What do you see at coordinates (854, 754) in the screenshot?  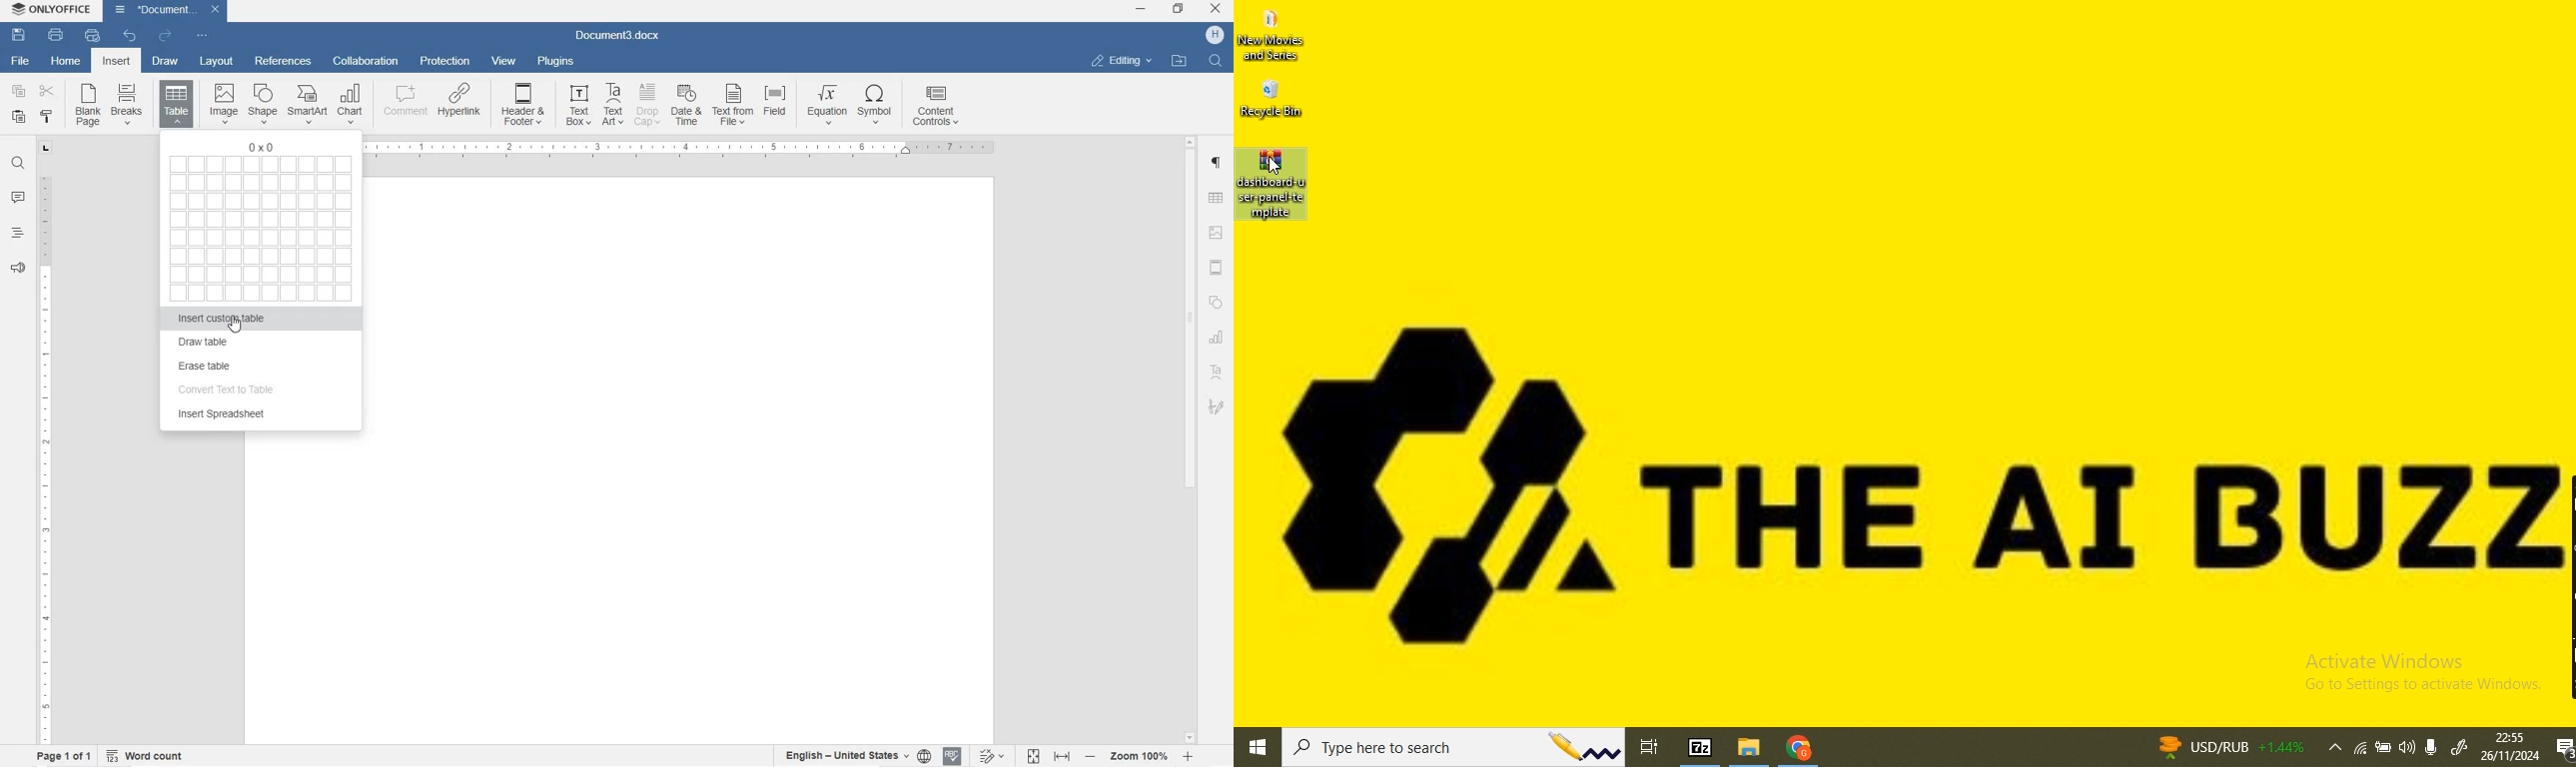 I see `SET TEXT OR DOCUMENT LANGUAGE` at bounding box center [854, 754].